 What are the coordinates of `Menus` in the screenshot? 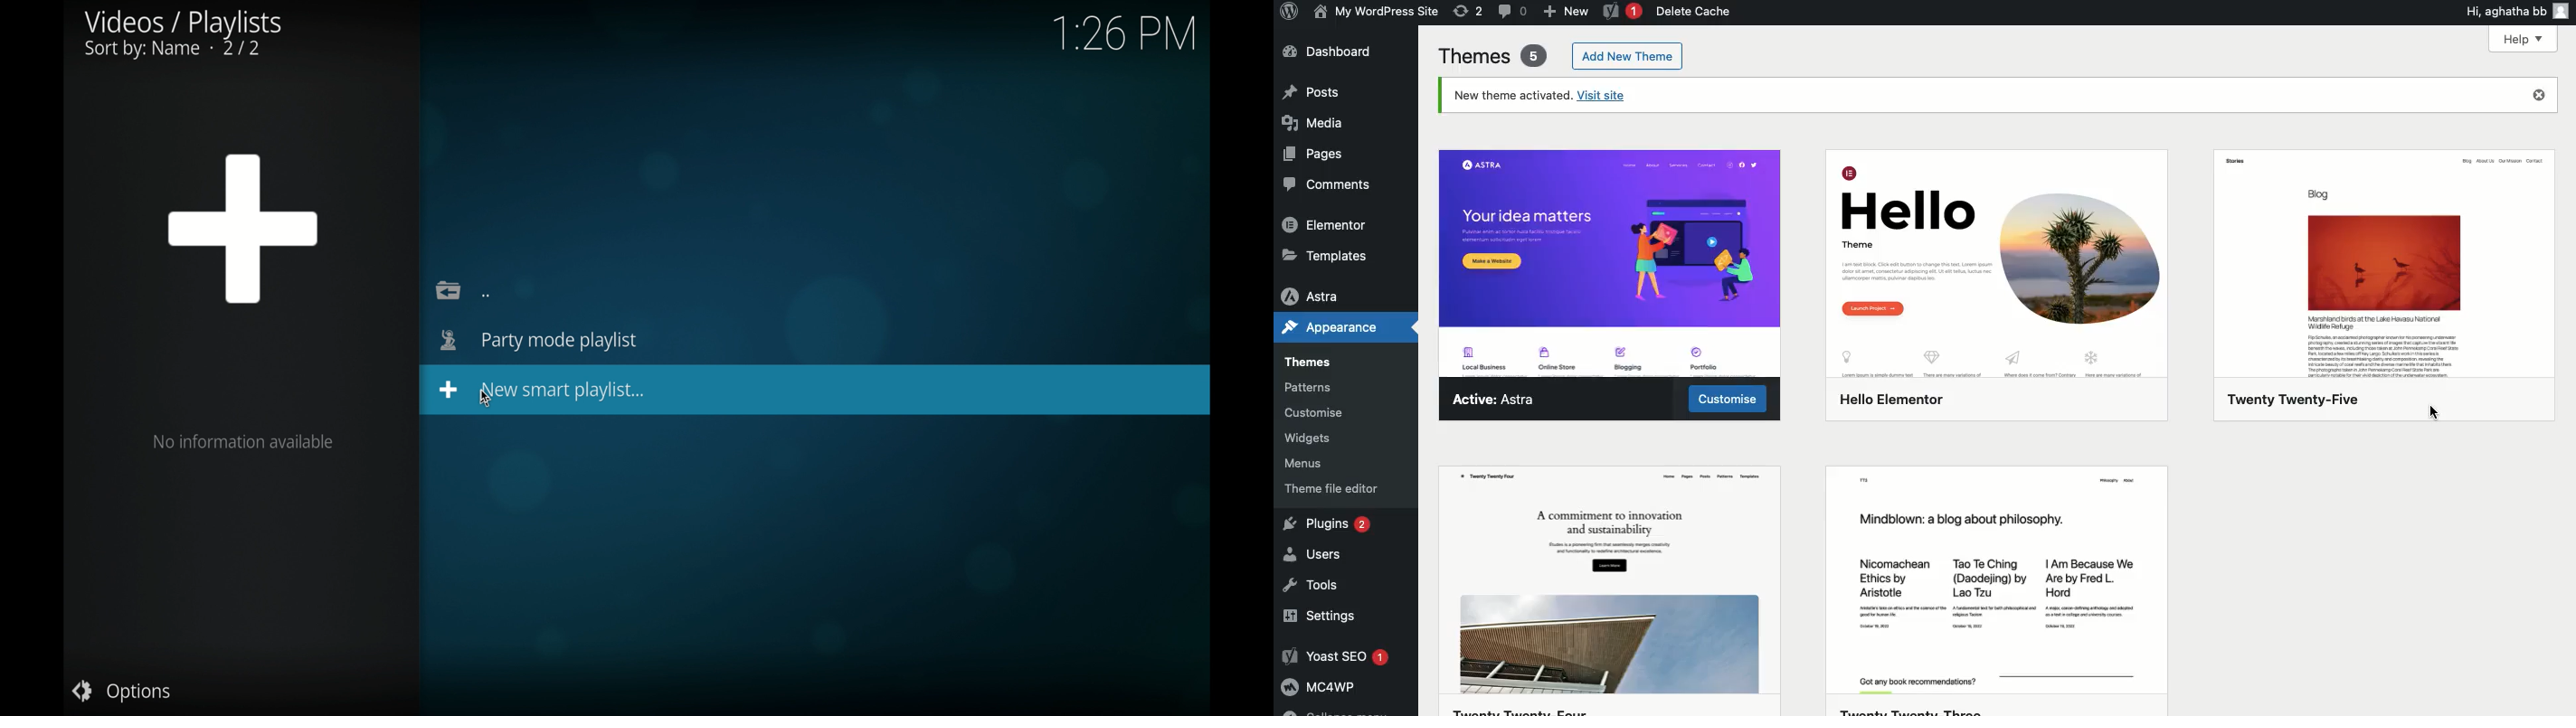 It's located at (1321, 462).